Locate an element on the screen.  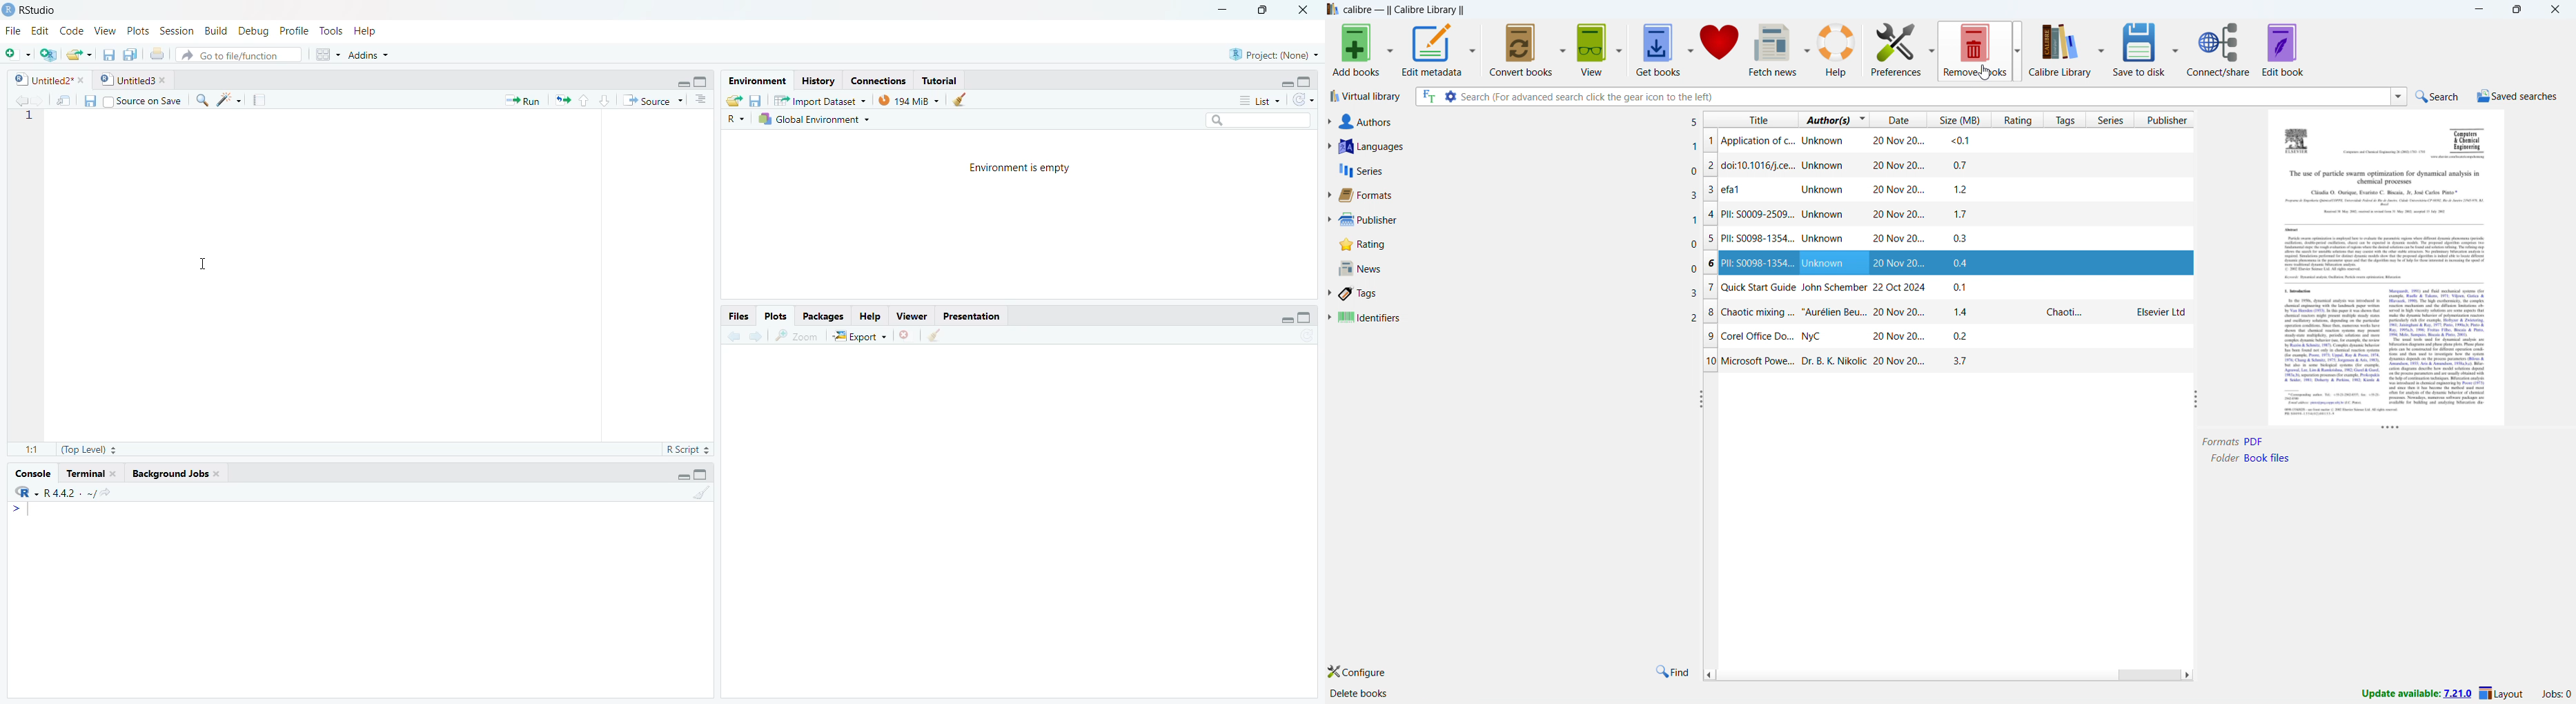
Maximize is located at coordinates (703, 473).